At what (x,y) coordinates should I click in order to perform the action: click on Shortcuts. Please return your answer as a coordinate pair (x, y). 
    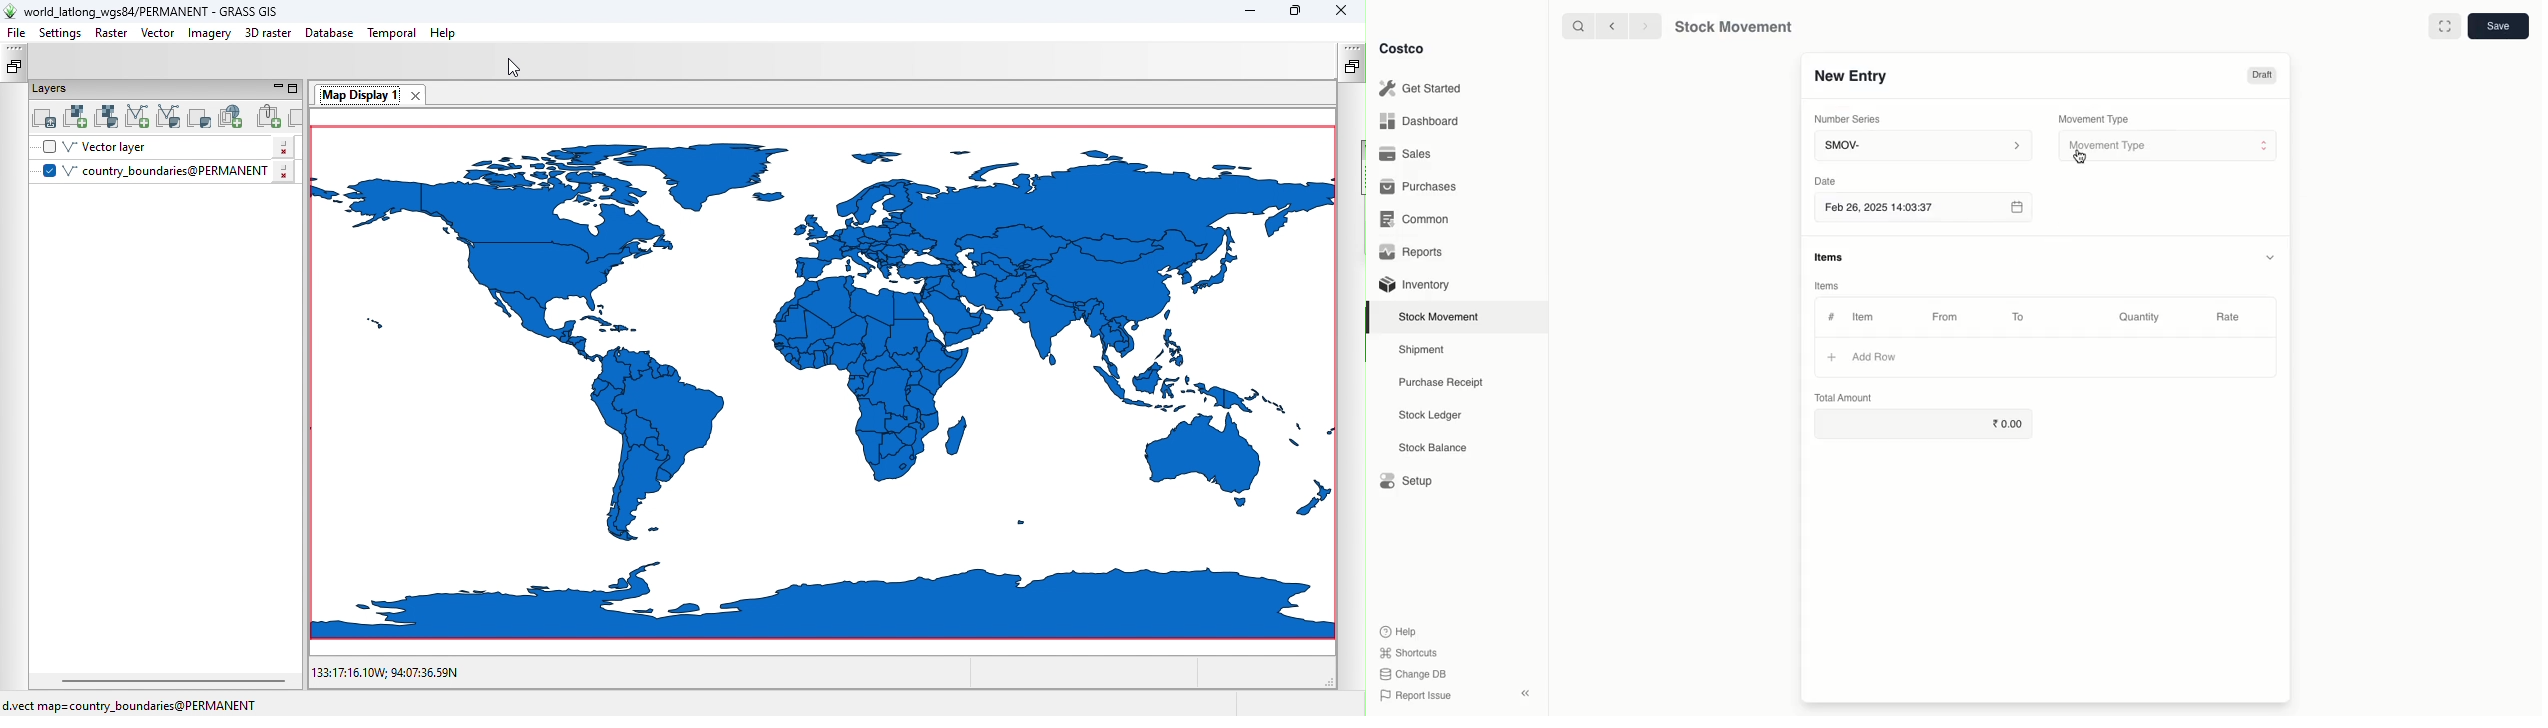
    Looking at the image, I should click on (1409, 651).